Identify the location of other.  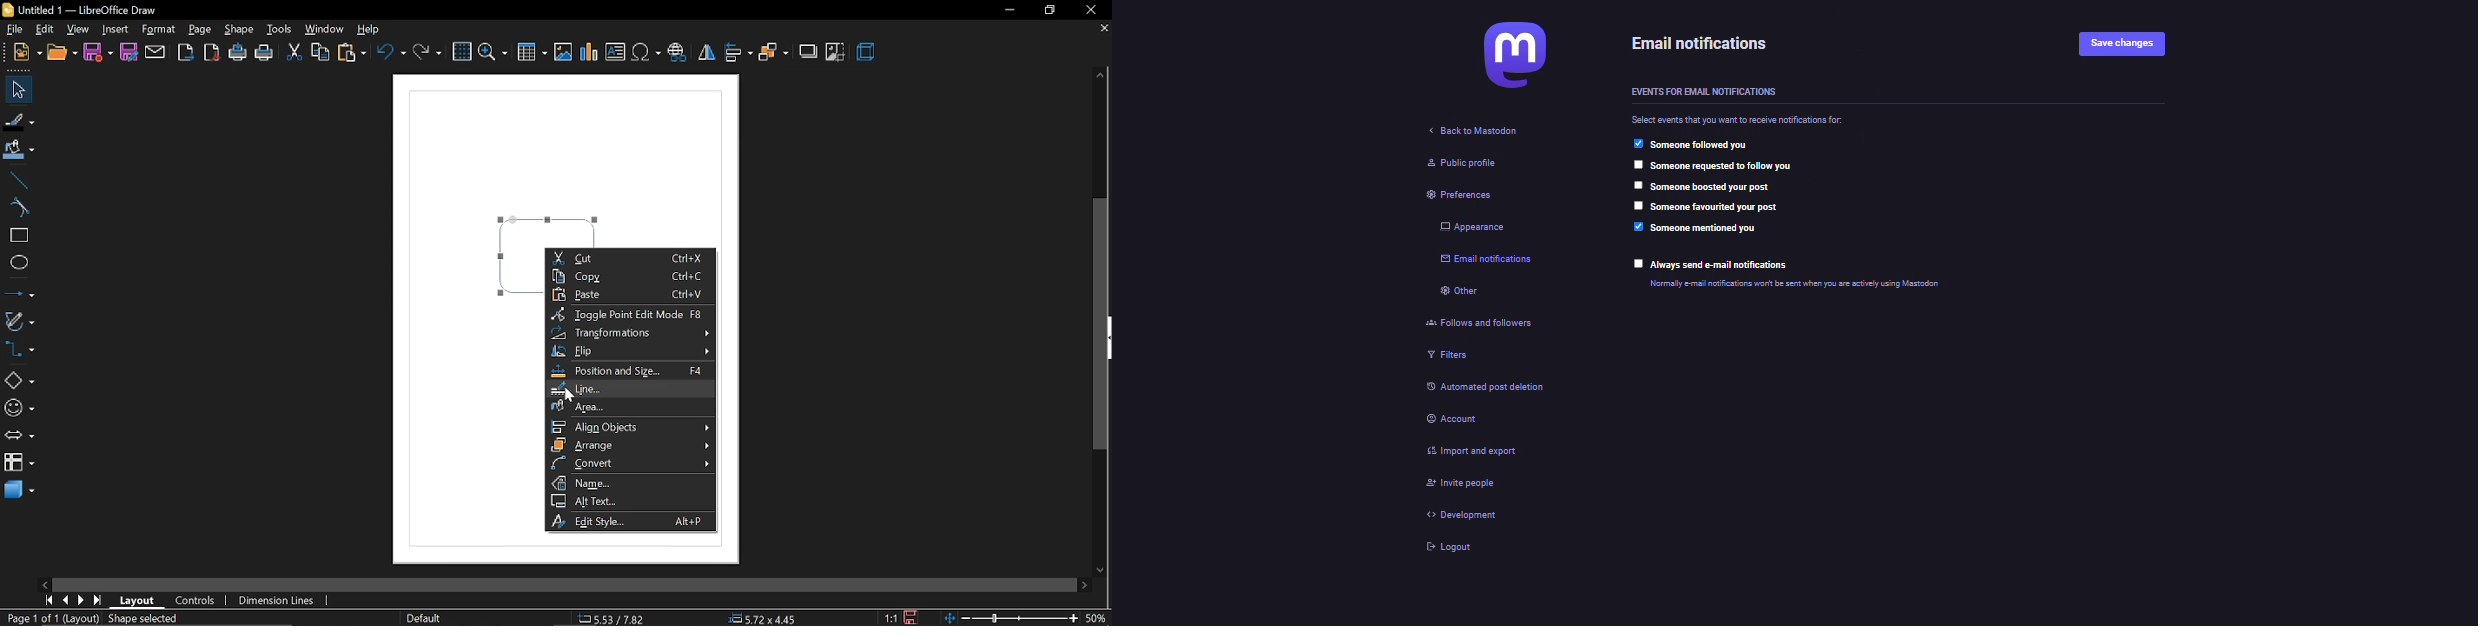
(1451, 294).